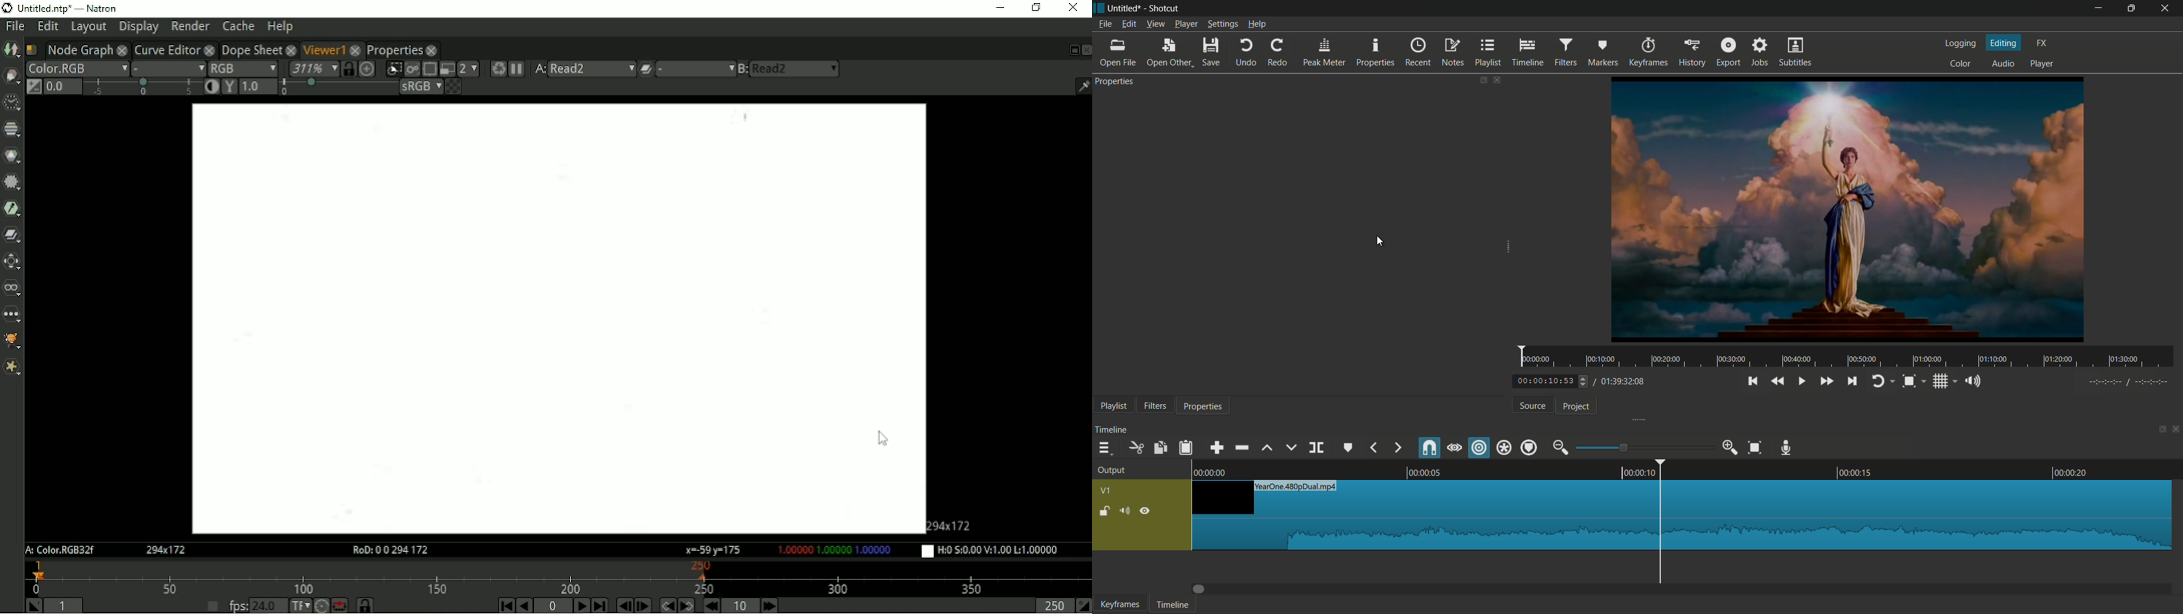 The height and width of the screenshot is (616, 2184). Describe the element at coordinates (2168, 8) in the screenshot. I see `close app` at that location.